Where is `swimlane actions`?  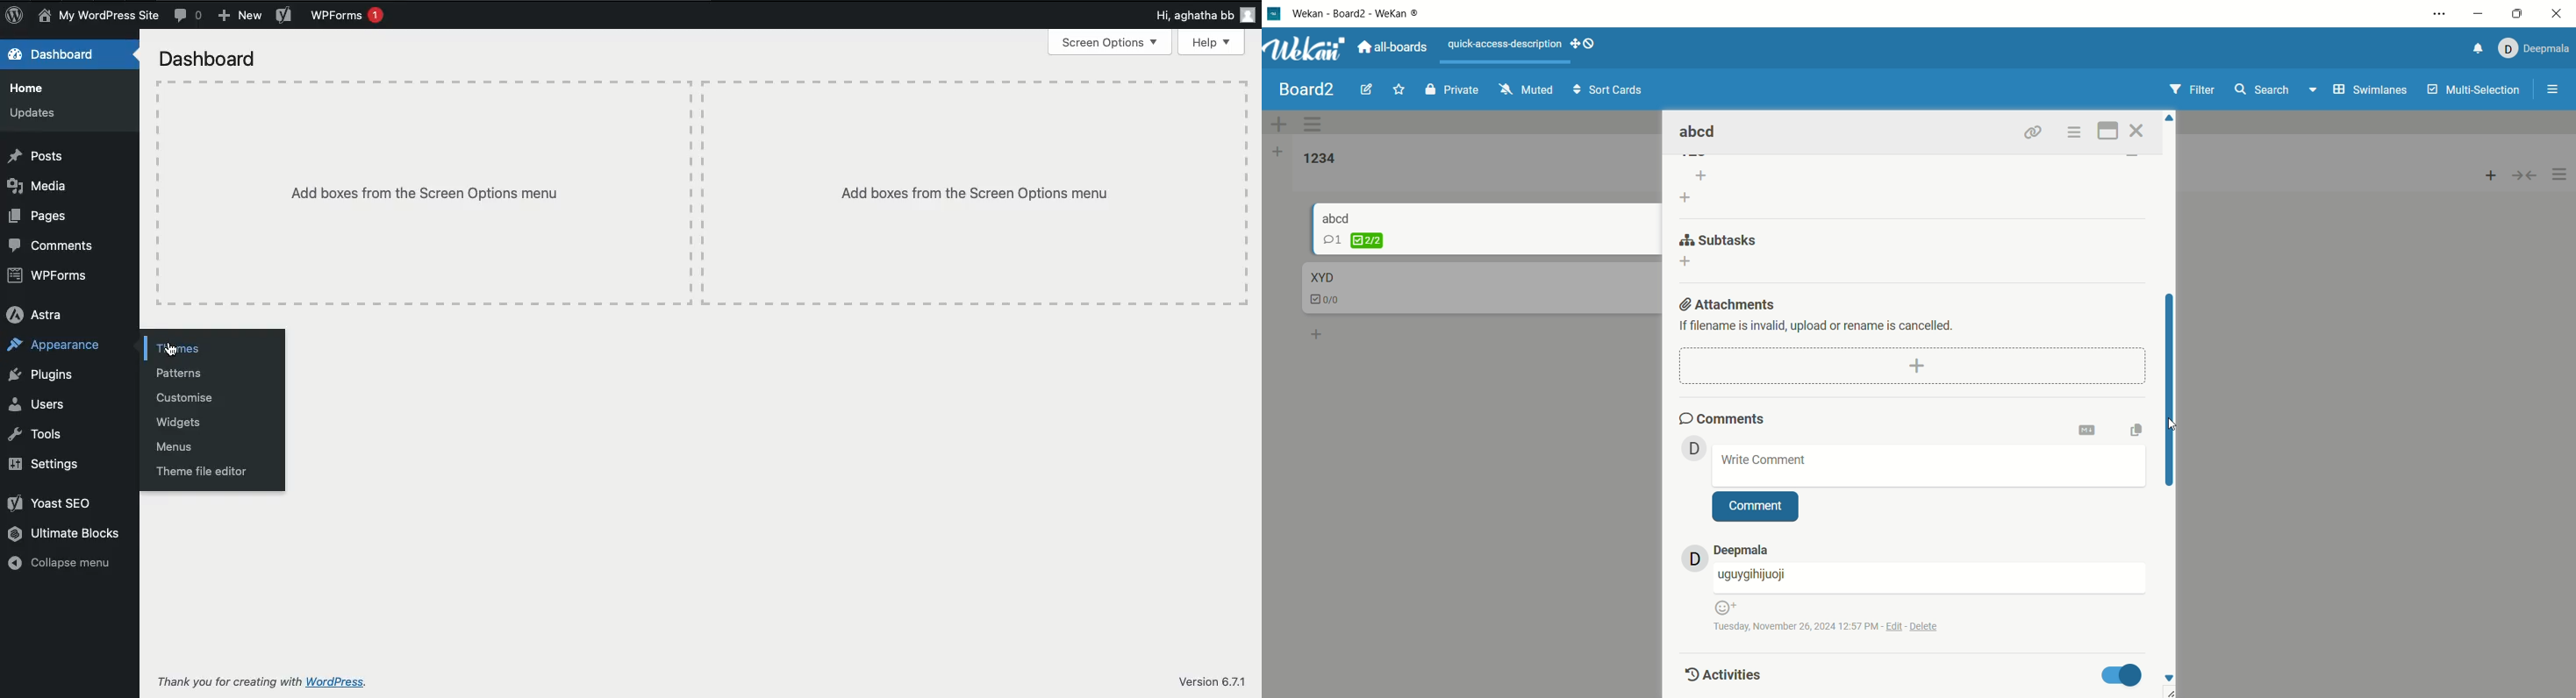
swimlane actions is located at coordinates (1316, 125).